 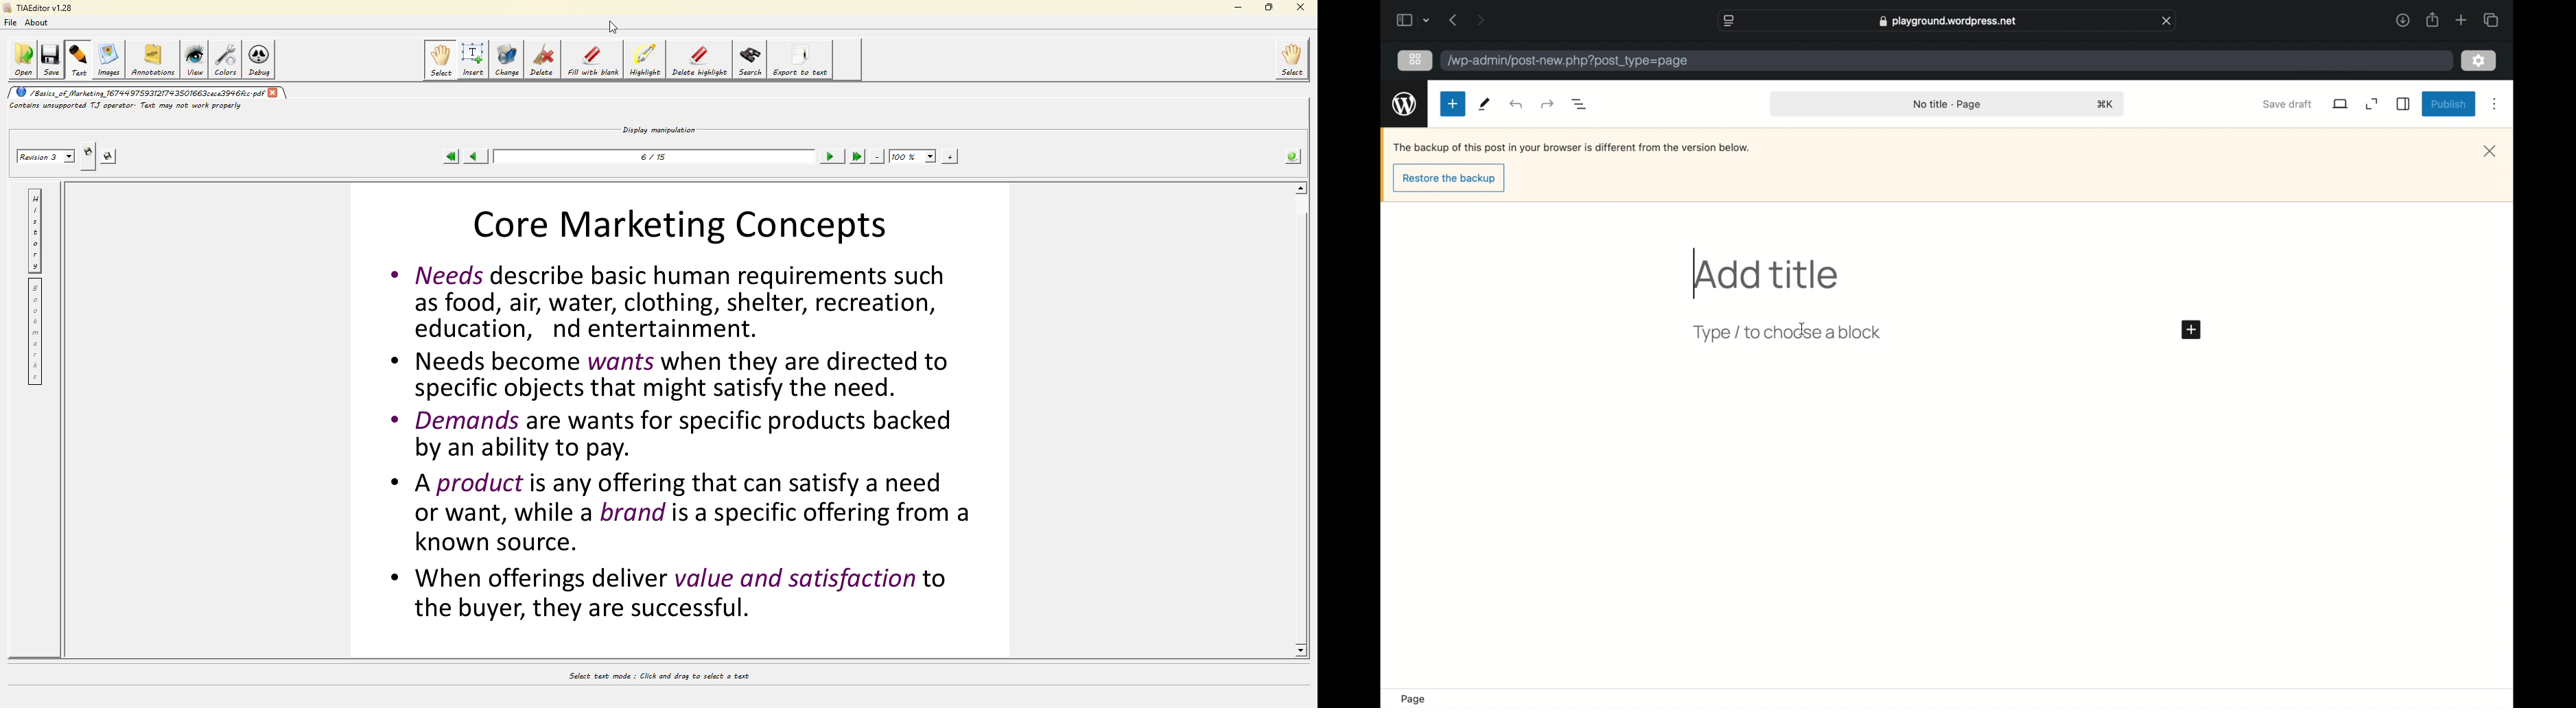 I want to click on settings, so click(x=2481, y=60).